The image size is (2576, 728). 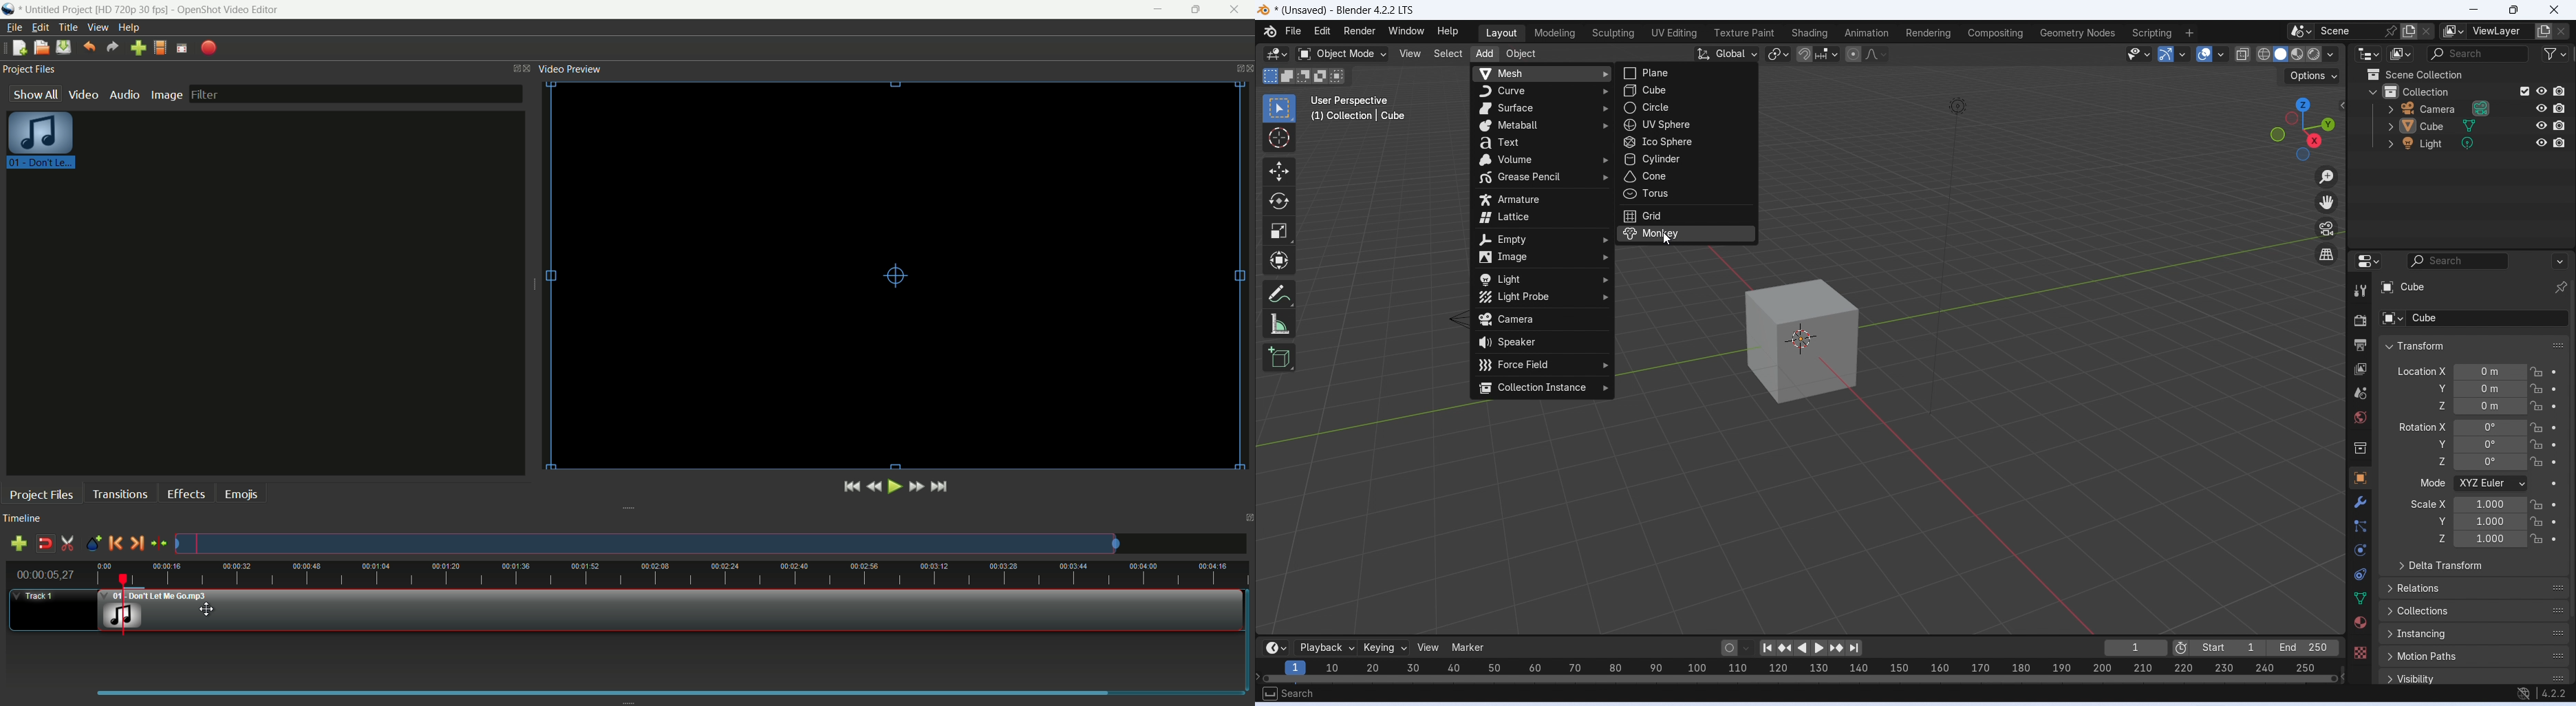 I want to click on add cube, so click(x=1280, y=357).